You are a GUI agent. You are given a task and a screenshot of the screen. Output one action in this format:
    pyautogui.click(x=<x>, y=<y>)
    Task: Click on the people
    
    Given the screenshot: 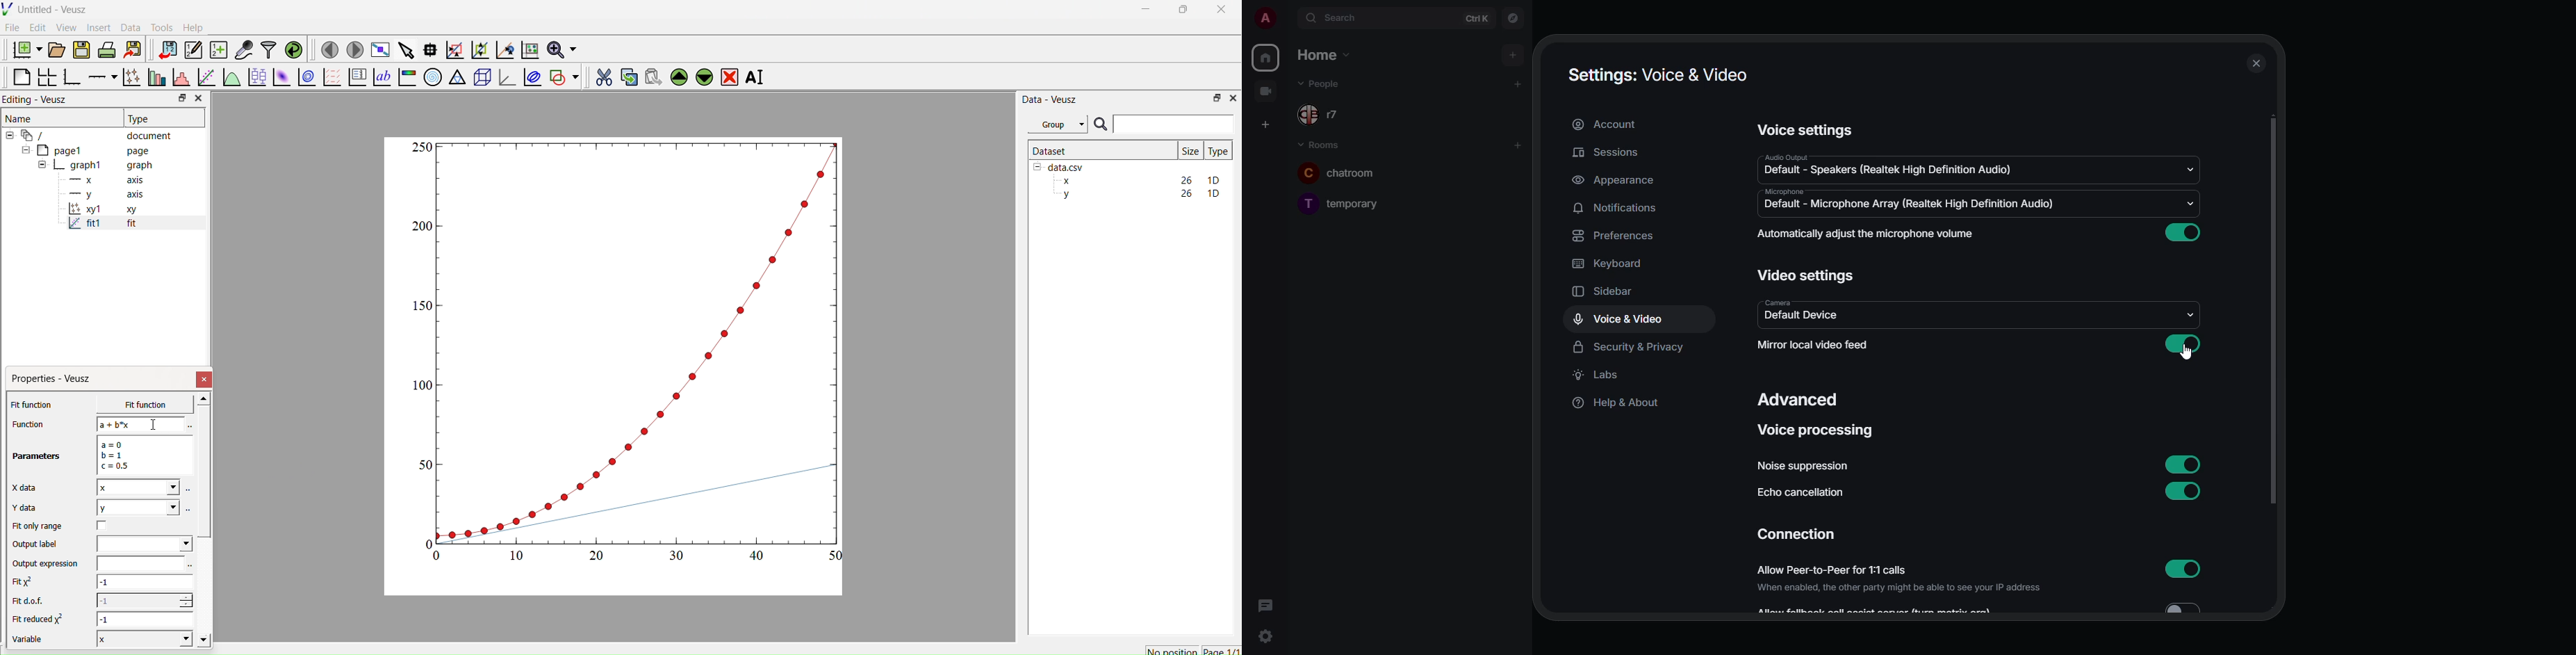 What is the action you would take?
    pyautogui.click(x=1329, y=83)
    